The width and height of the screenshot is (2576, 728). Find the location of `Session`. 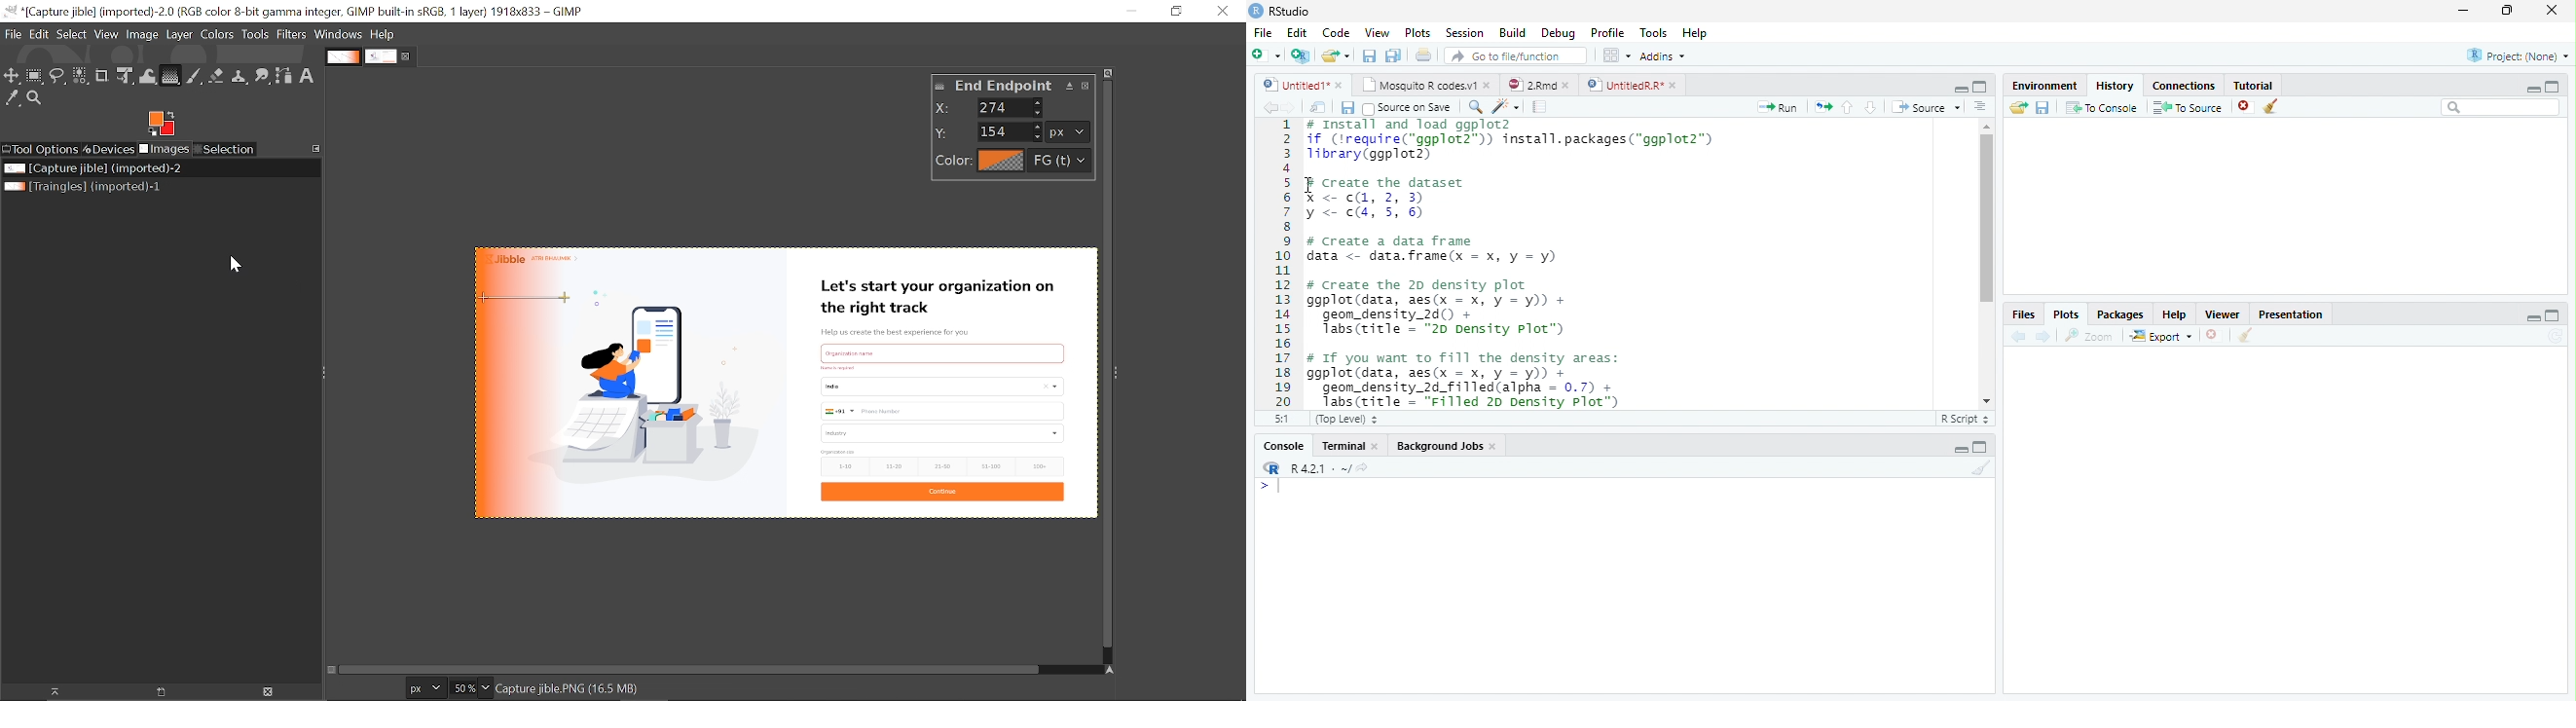

Session is located at coordinates (1465, 33).